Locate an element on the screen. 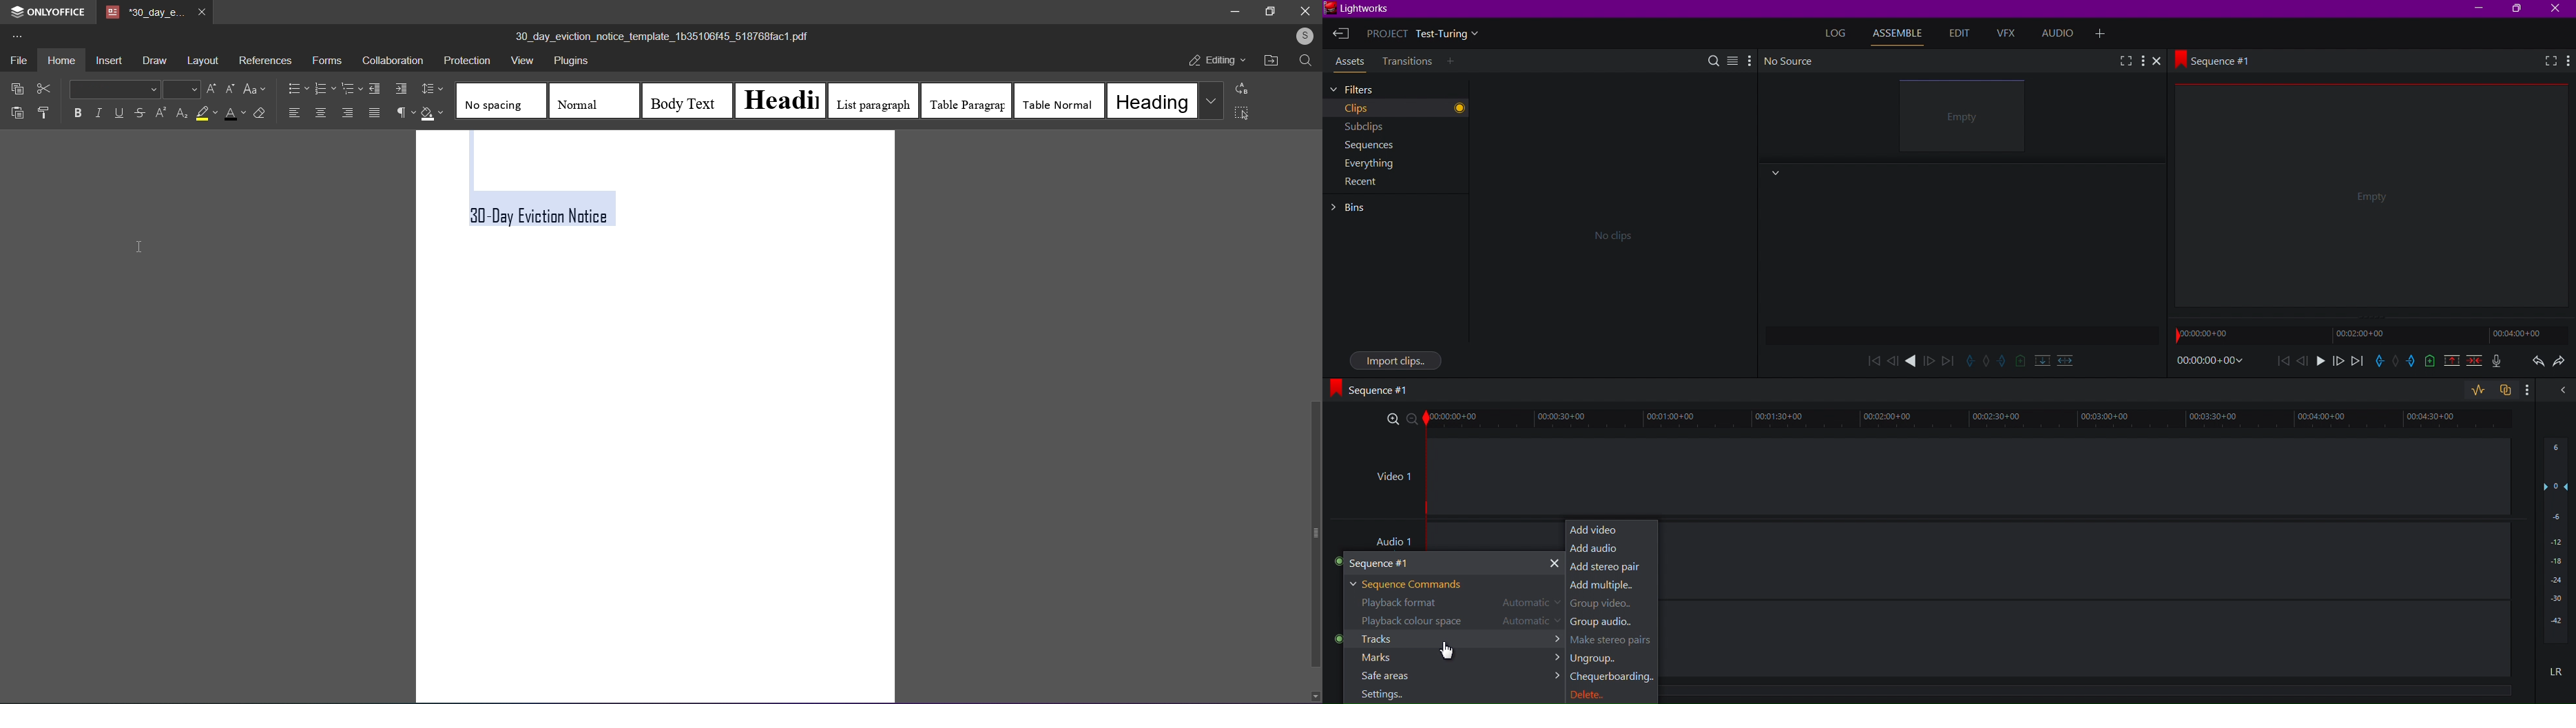 The height and width of the screenshot is (728, 2576). body text is located at coordinates (685, 100).